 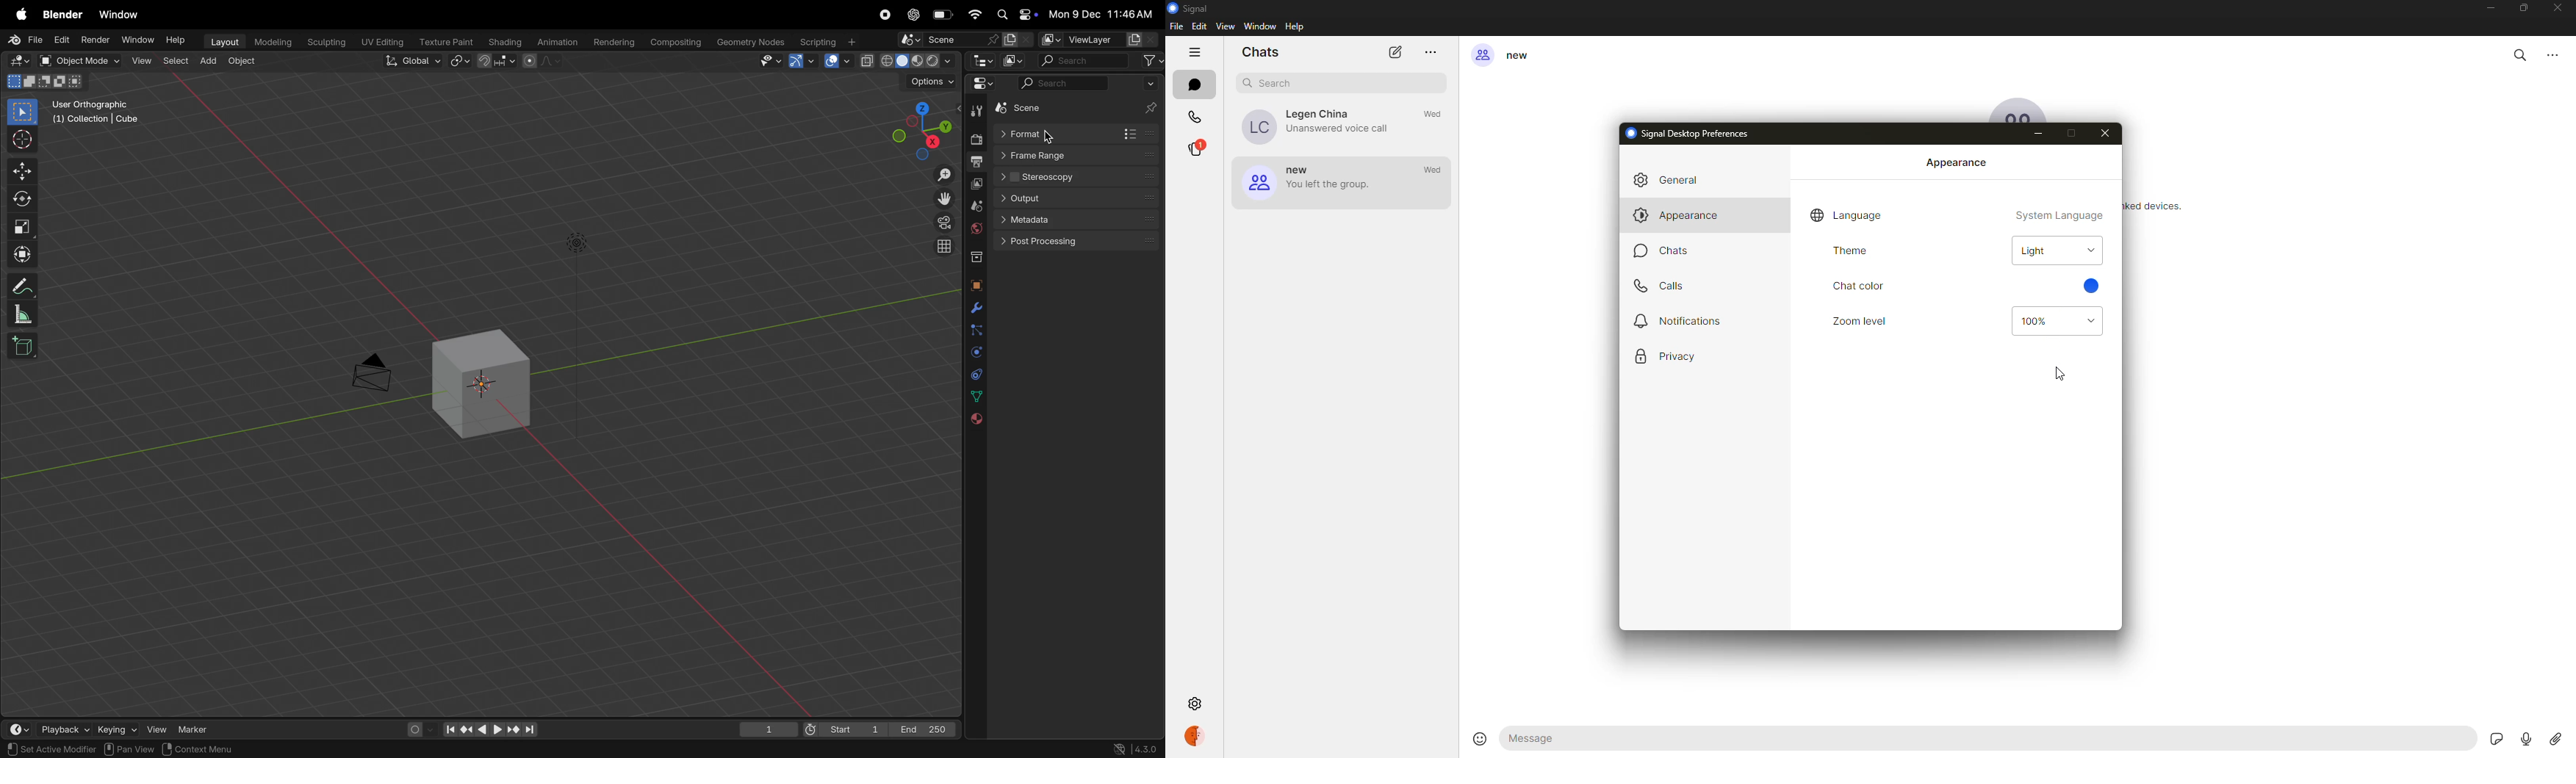 What do you see at coordinates (156, 728) in the screenshot?
I see `view` at bounding box center [156, 728].